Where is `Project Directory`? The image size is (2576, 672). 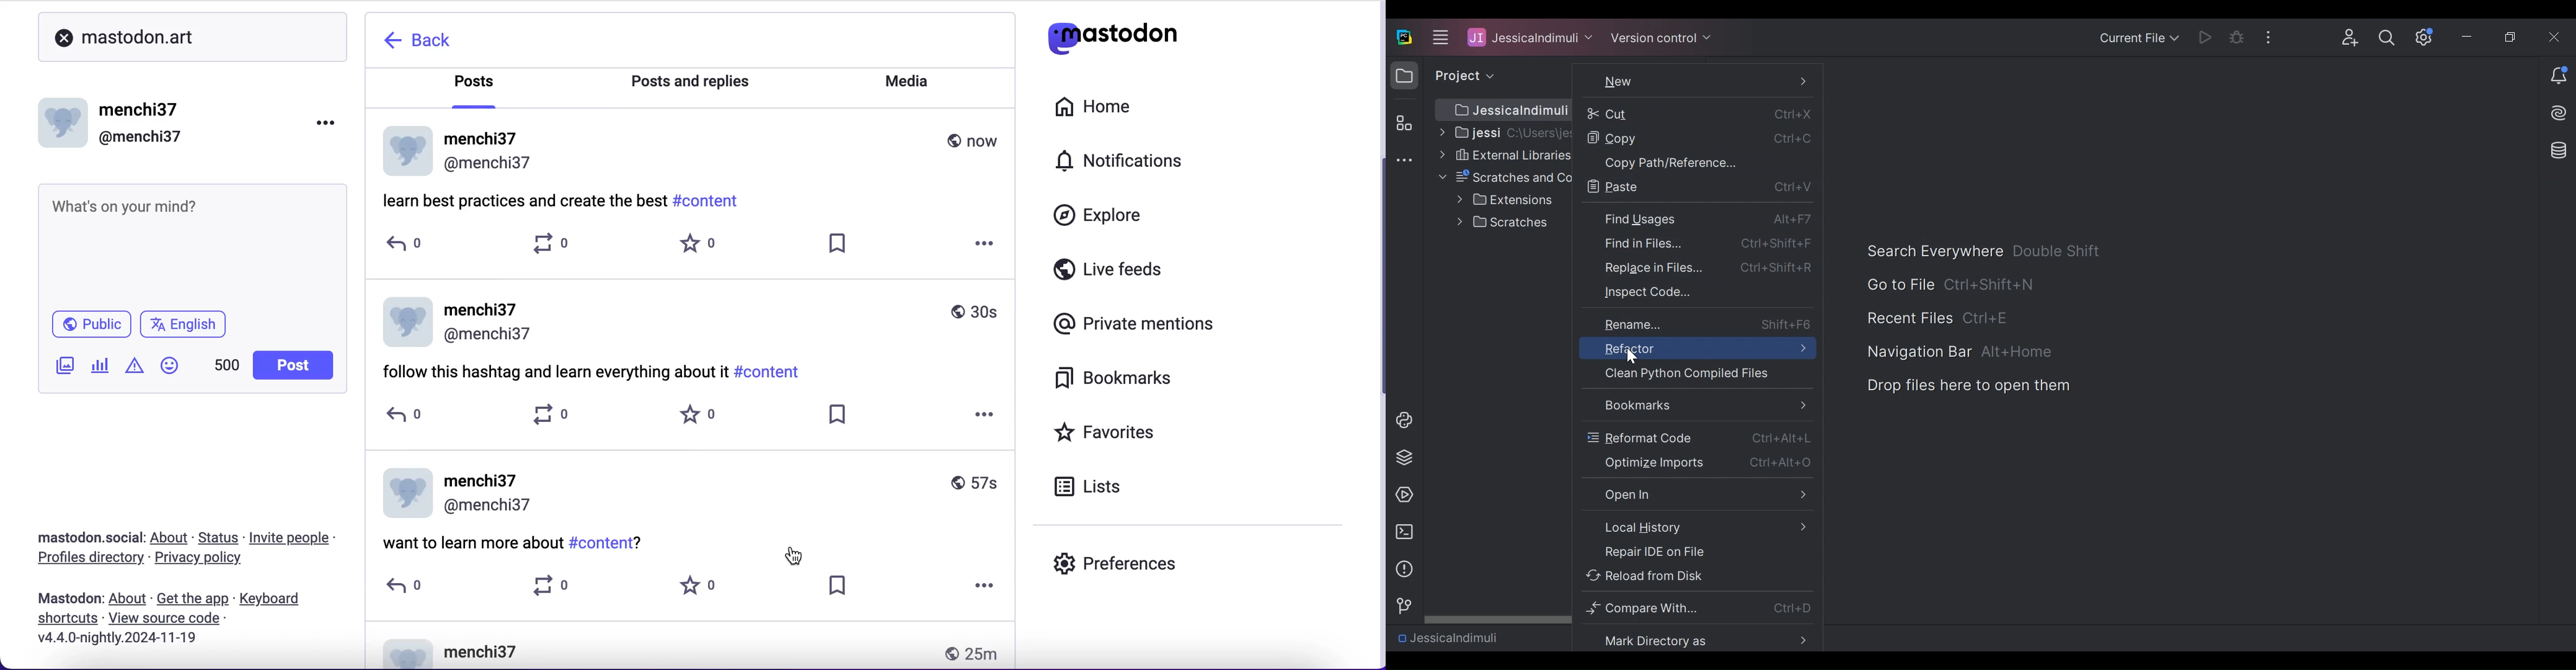 Project Directory is located at coordinates (1502, 132).